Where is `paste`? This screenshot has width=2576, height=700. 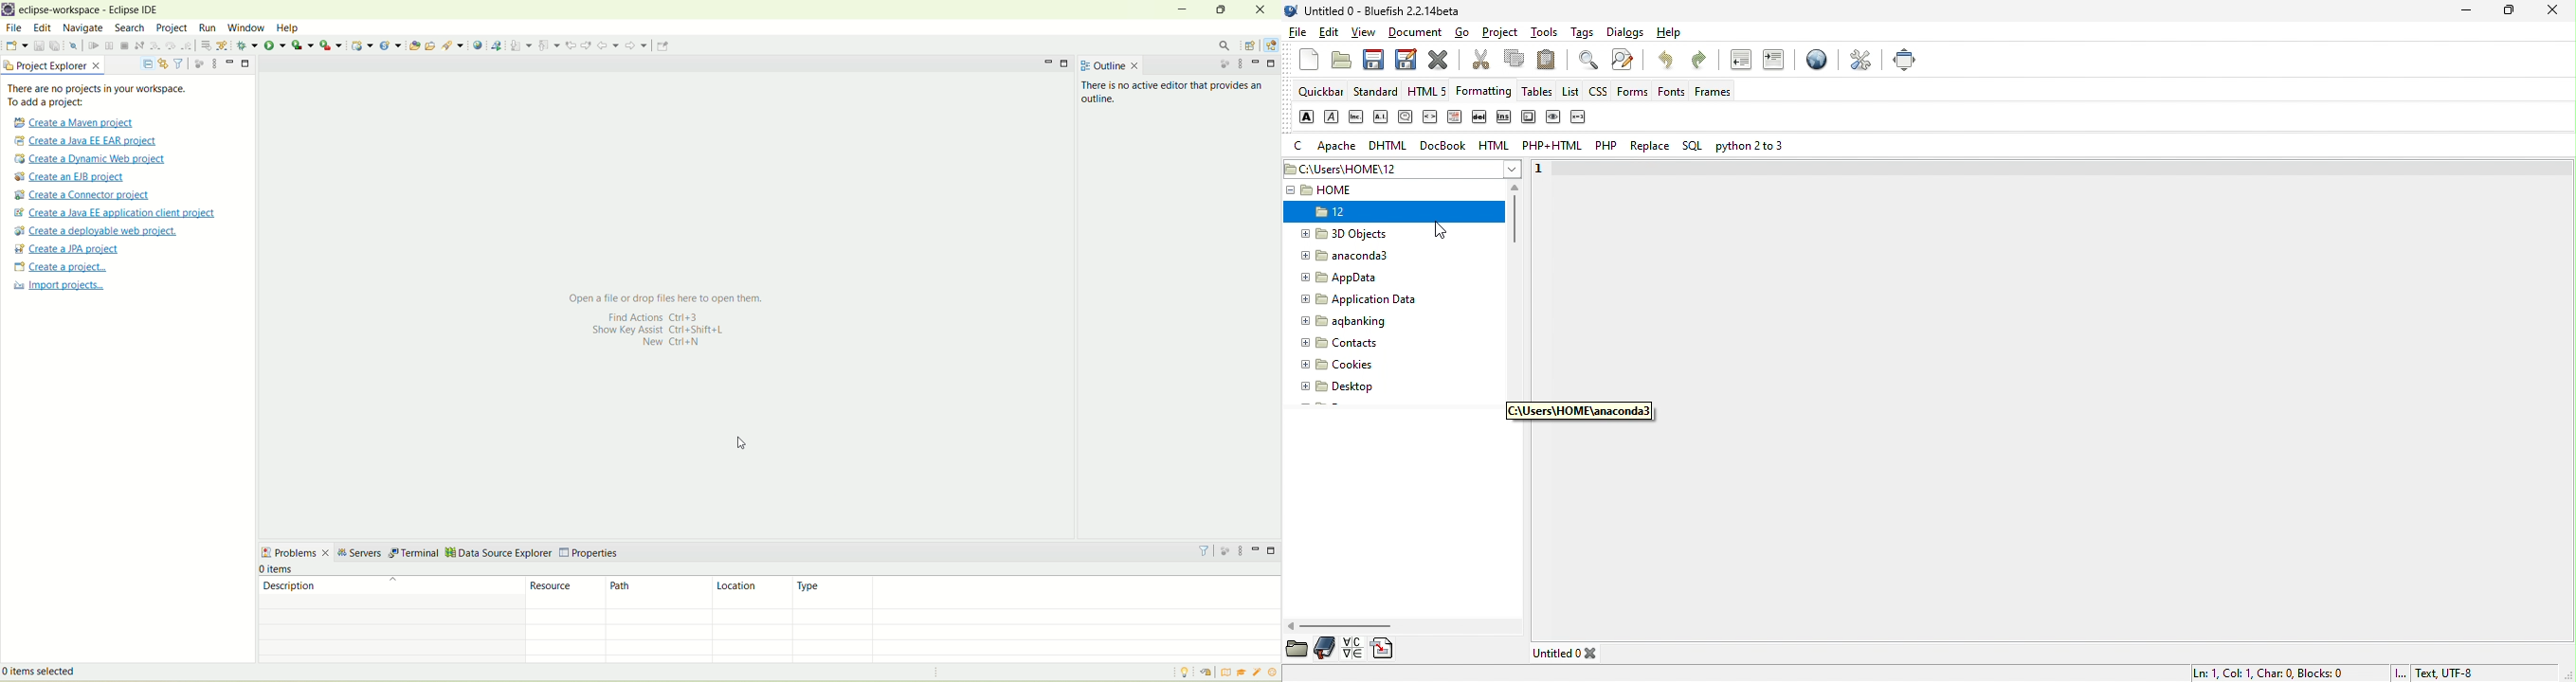 paste is located at coordinates (1551, 60).